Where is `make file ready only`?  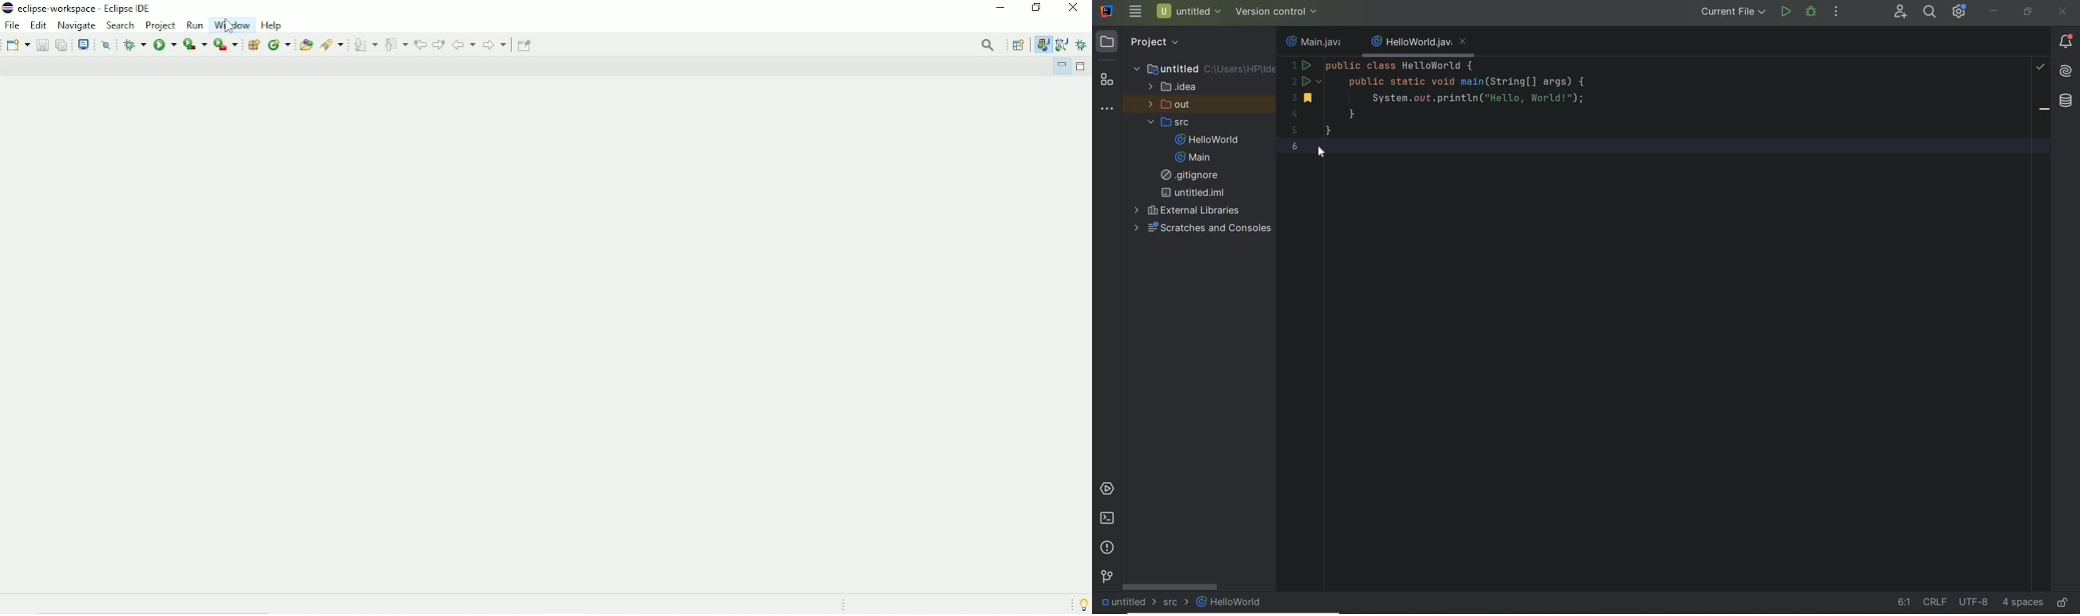 make file ready only is located at coordinates (2065, 603).